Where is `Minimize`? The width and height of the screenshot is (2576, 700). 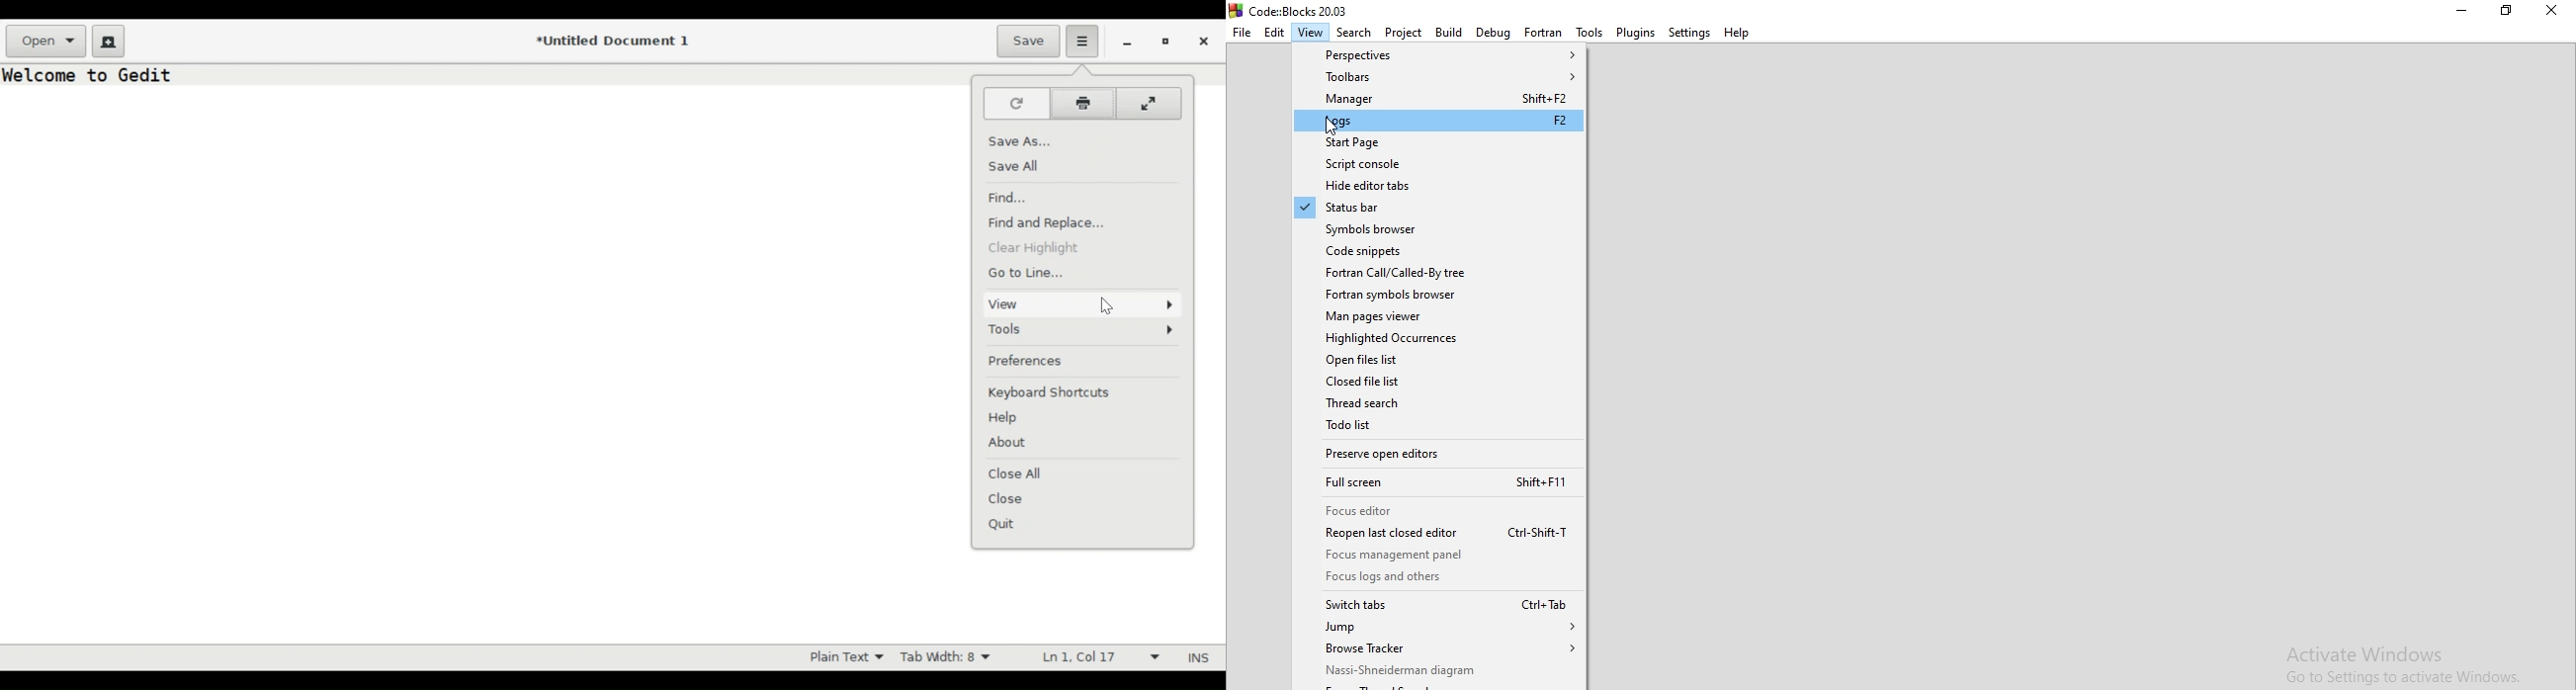
Minimize is located at coordinates (2462, 11).